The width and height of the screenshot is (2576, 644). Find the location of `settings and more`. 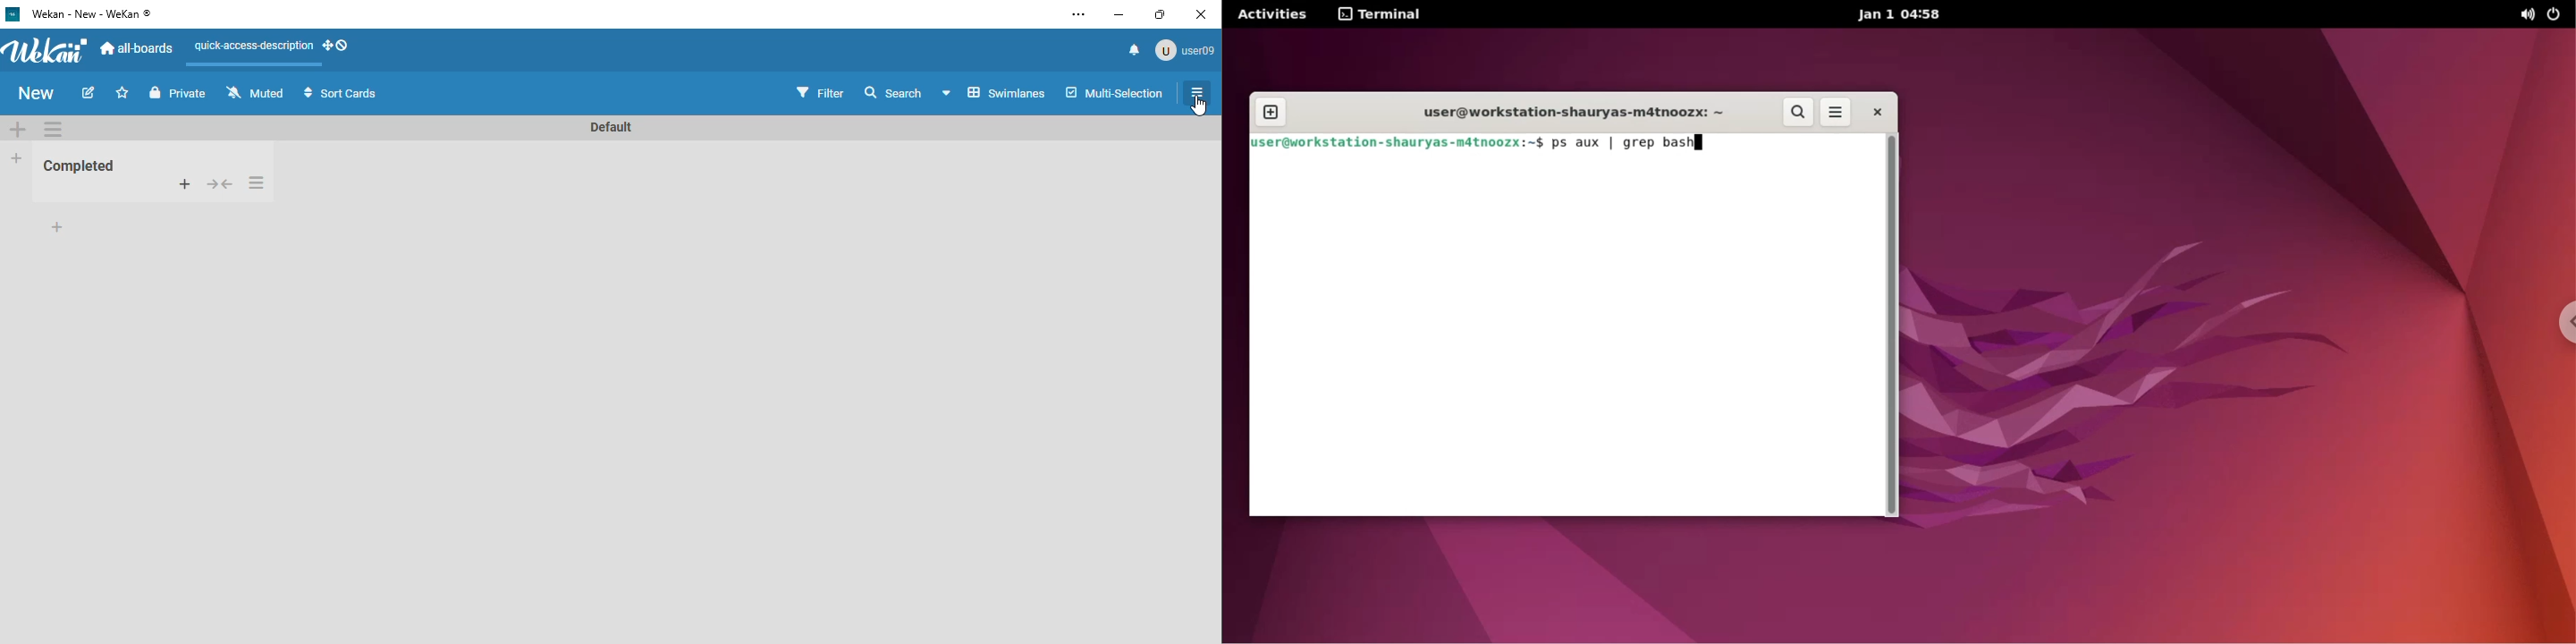

settings and more is located at coordinates (1082, 14).